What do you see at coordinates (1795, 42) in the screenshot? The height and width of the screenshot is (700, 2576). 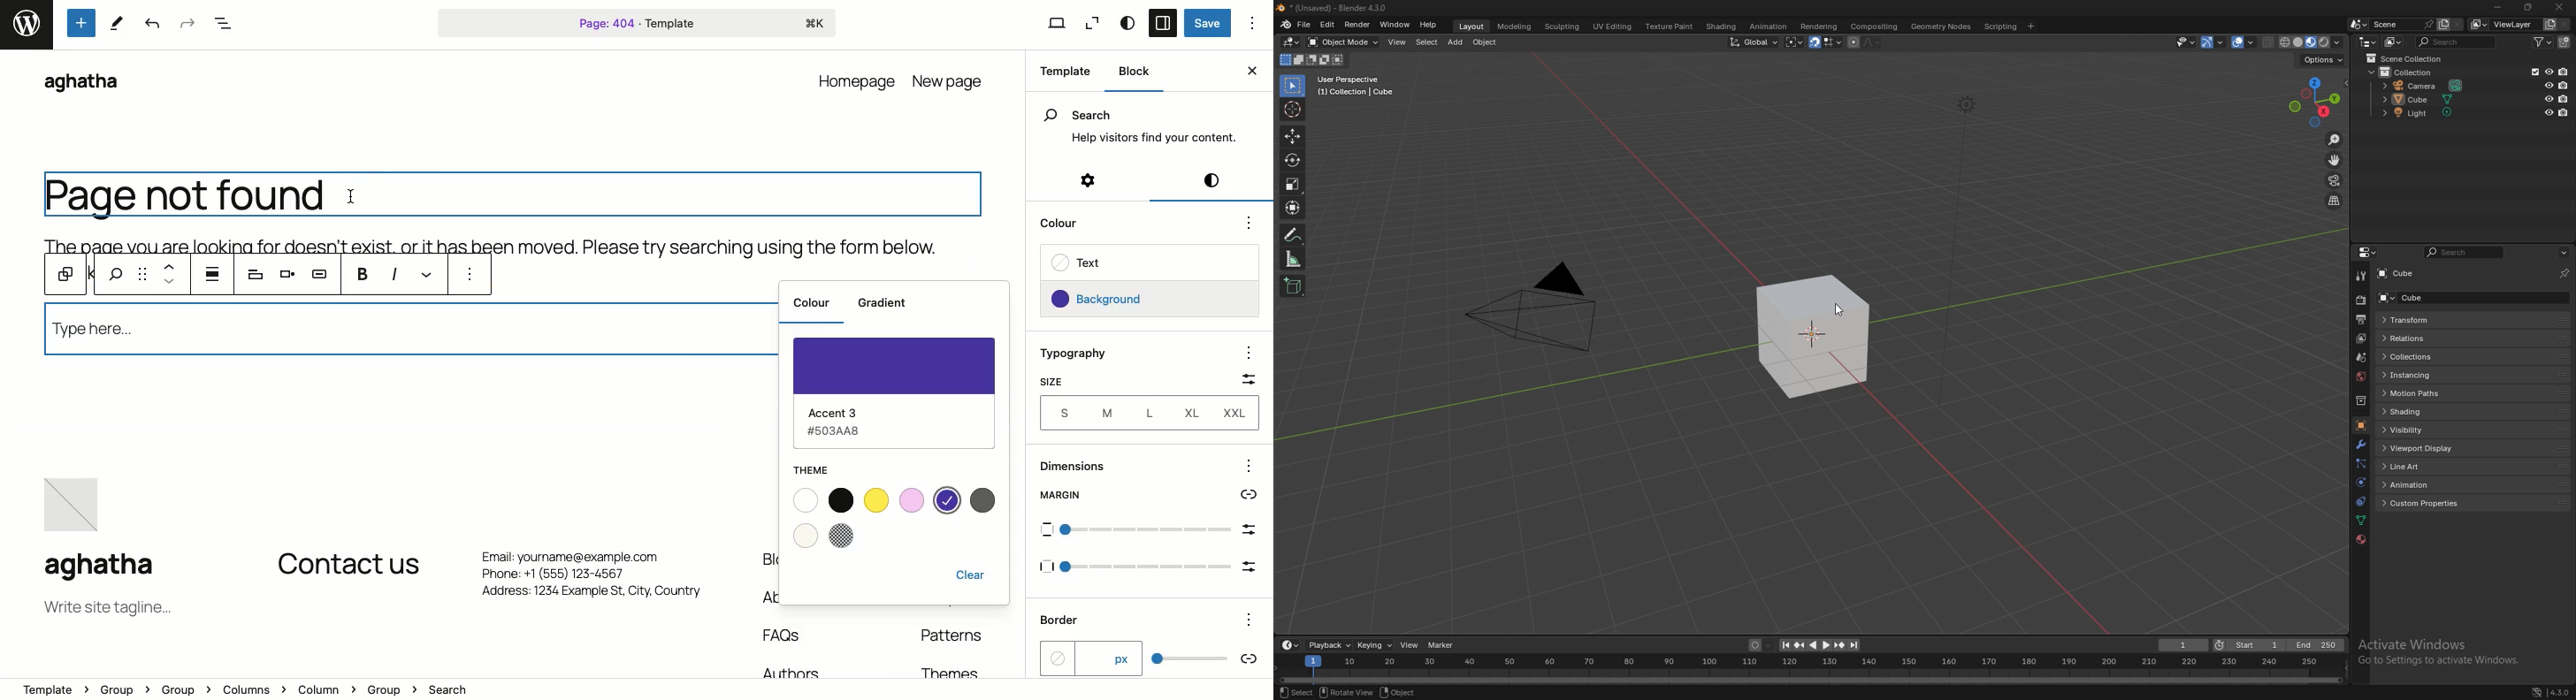 I see `transform pivot point` at bounding box center [1795, 42].